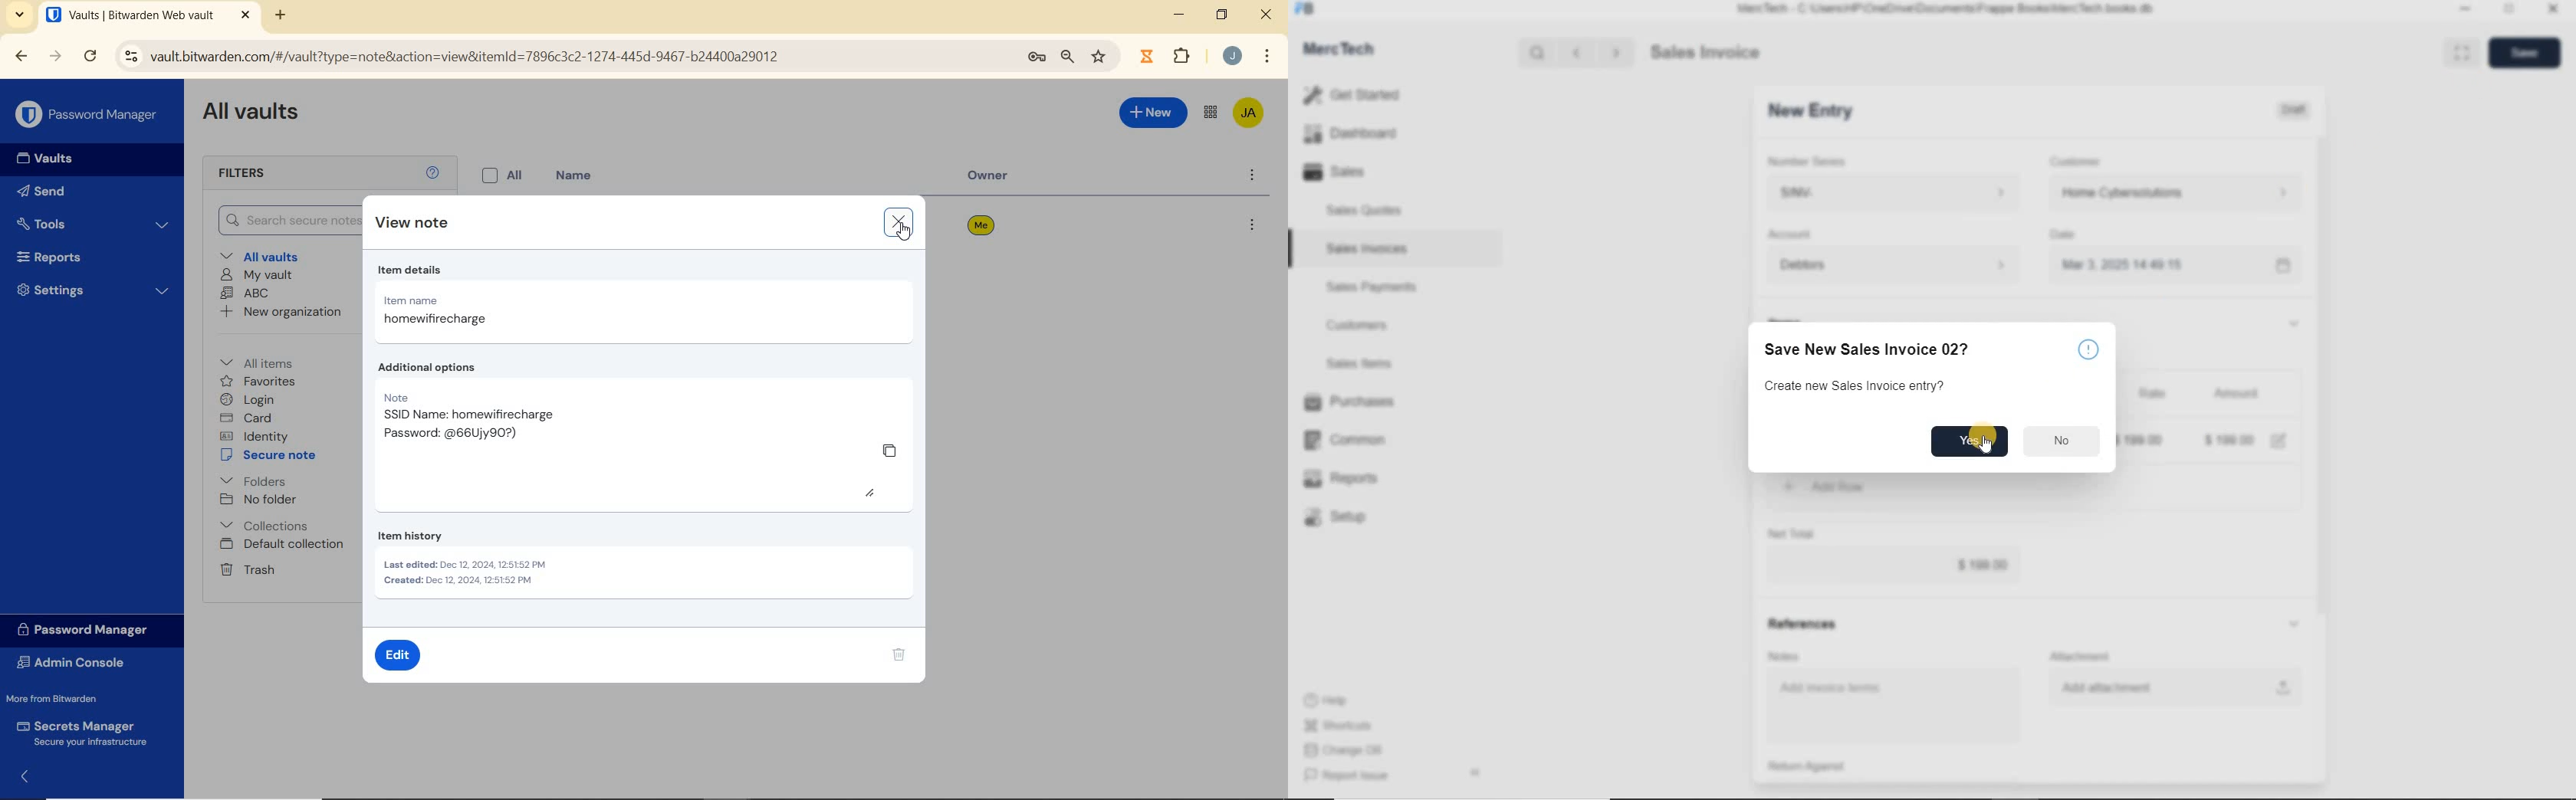  Describe the element at coordinates (2282, 267) in the screenshot. I see `Calendar` at that location.